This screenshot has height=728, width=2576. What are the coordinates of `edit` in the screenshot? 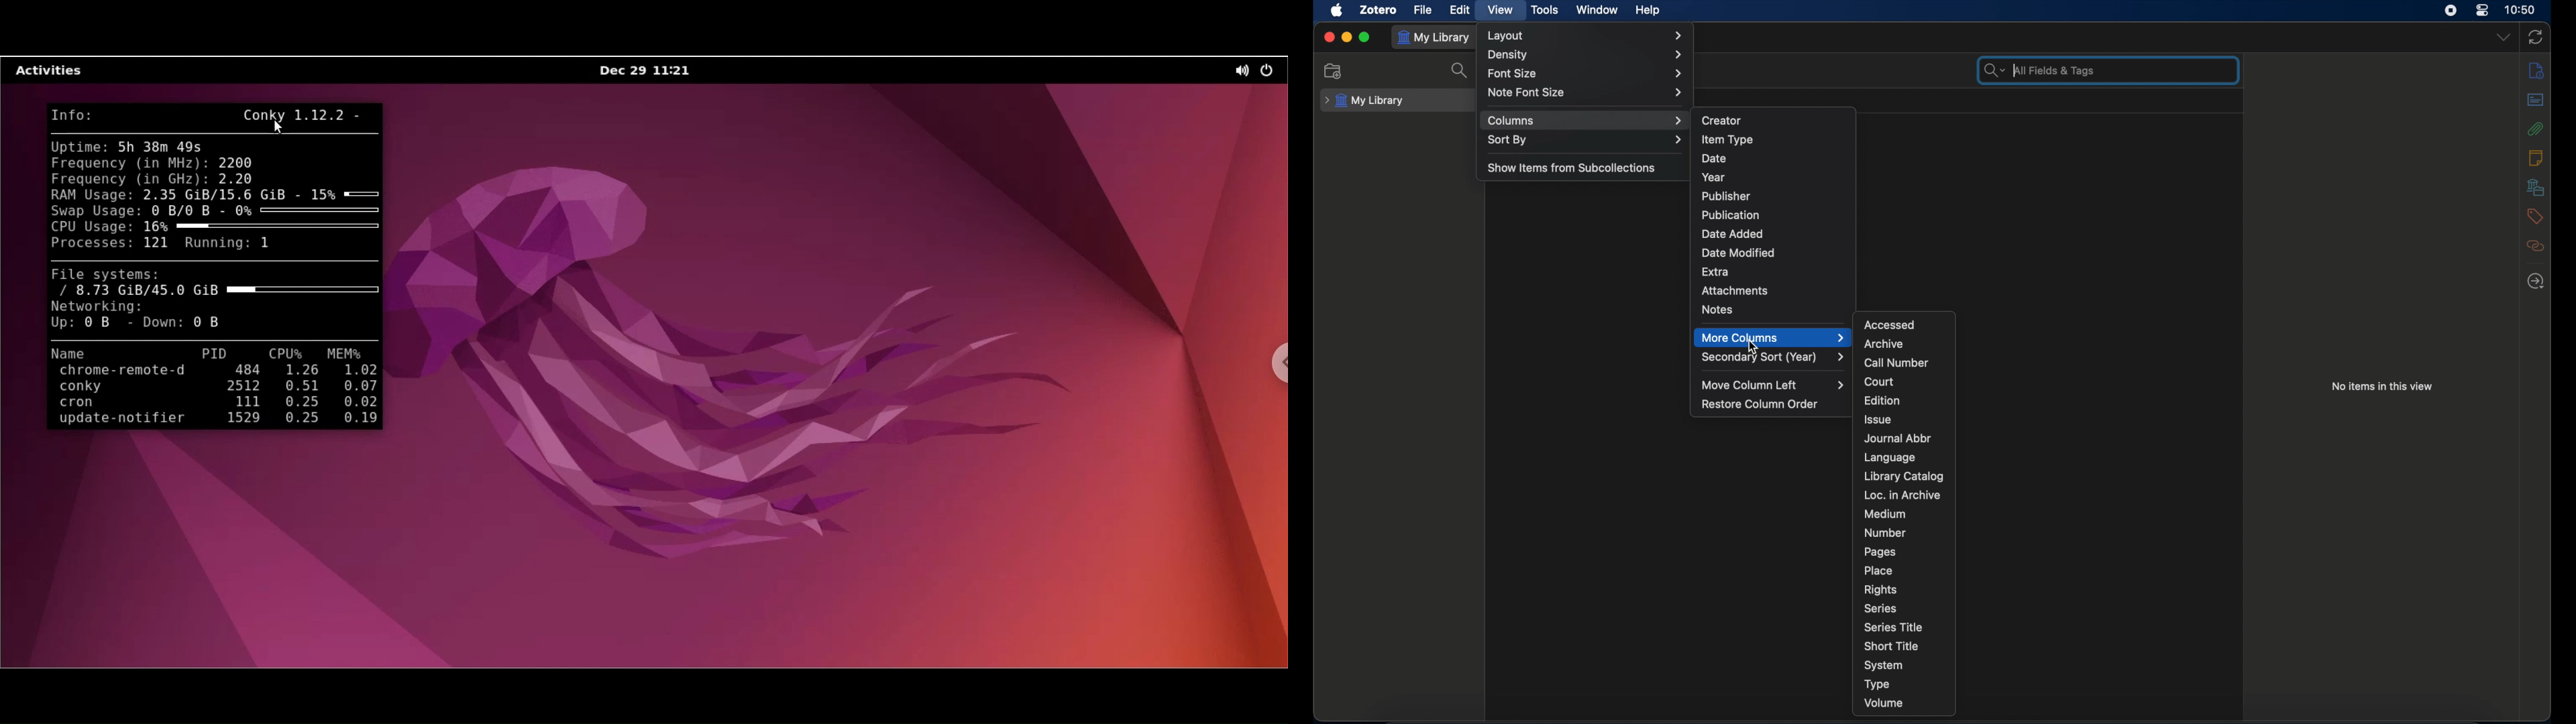 It's located at (1460, 10).